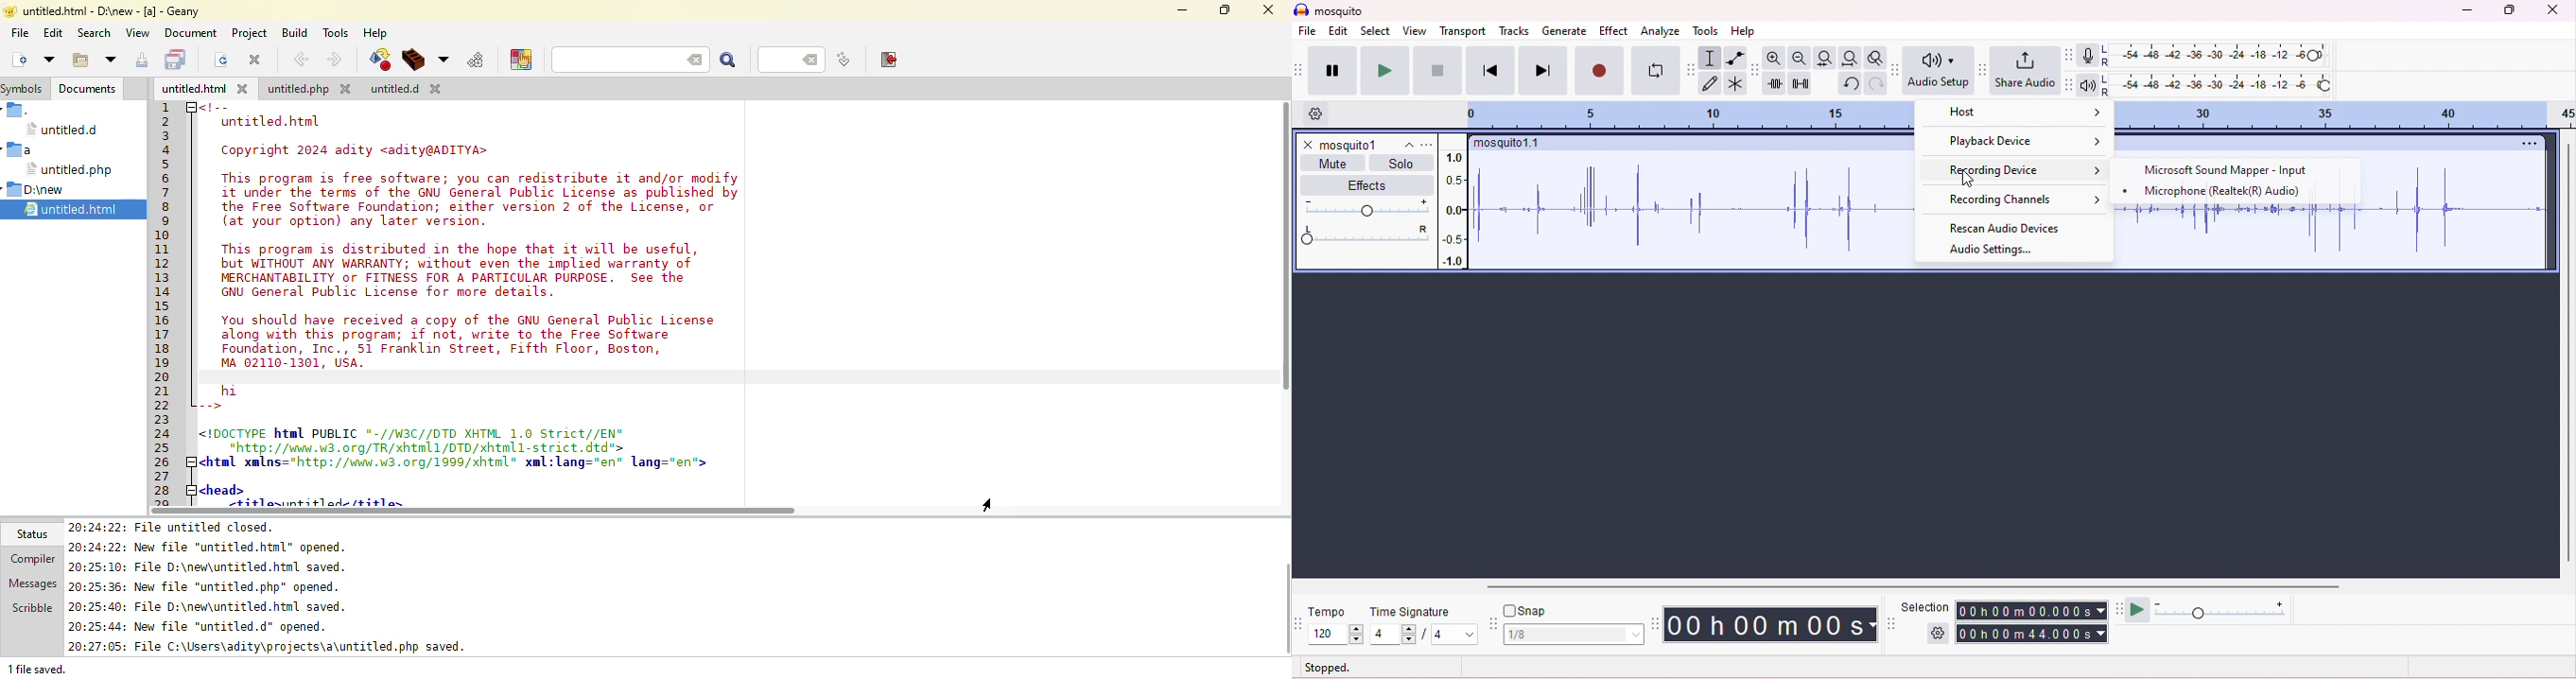  What do you see at coordinates (1414, 30) in the screenshot?
I see `view` at bounding box center [1414, 30].